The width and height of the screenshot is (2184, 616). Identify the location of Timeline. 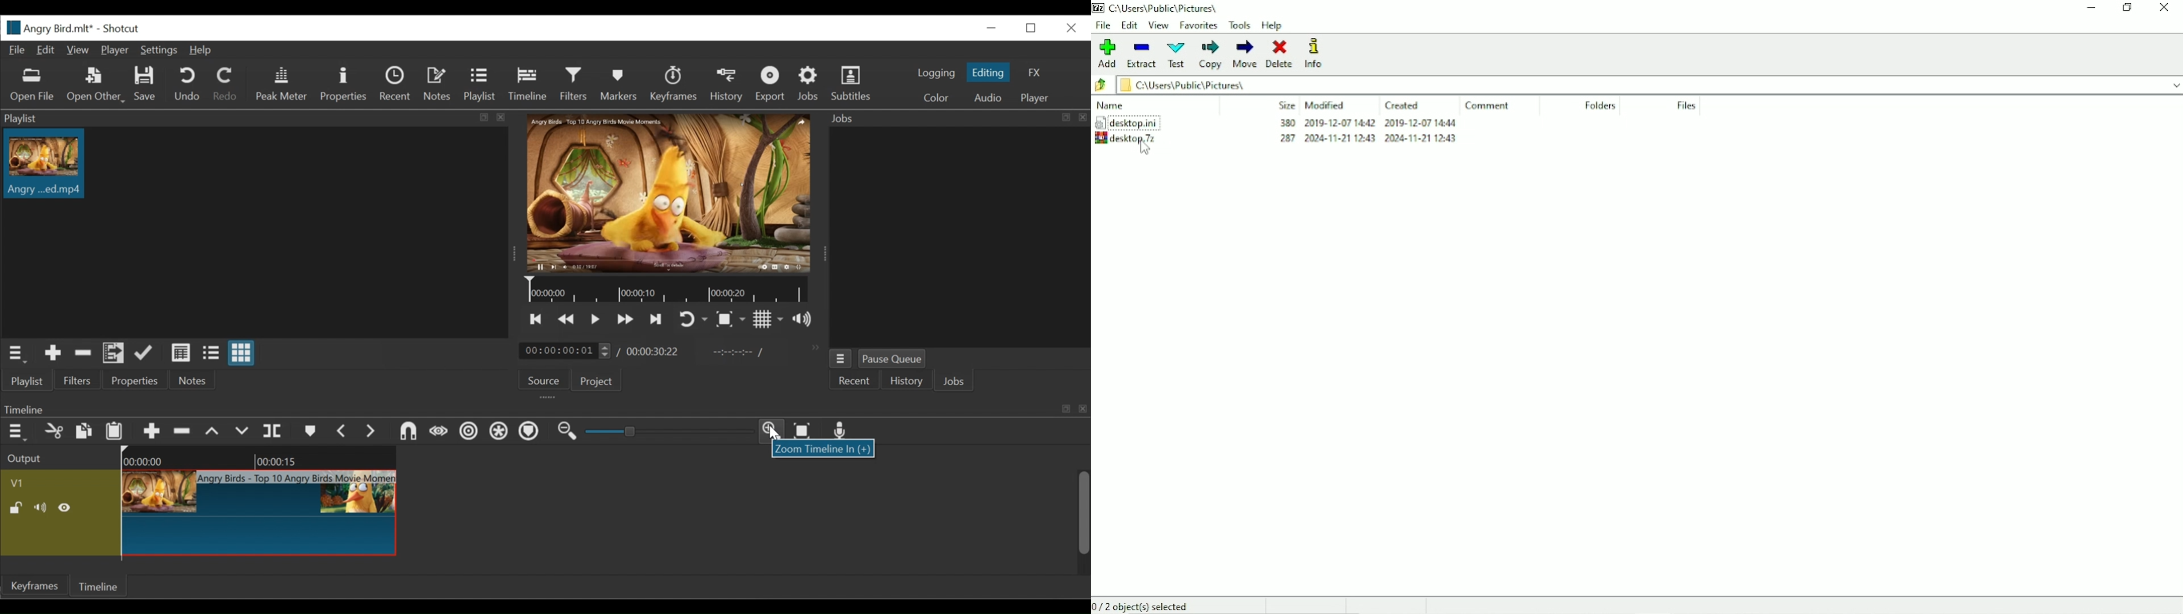
(260, 455).